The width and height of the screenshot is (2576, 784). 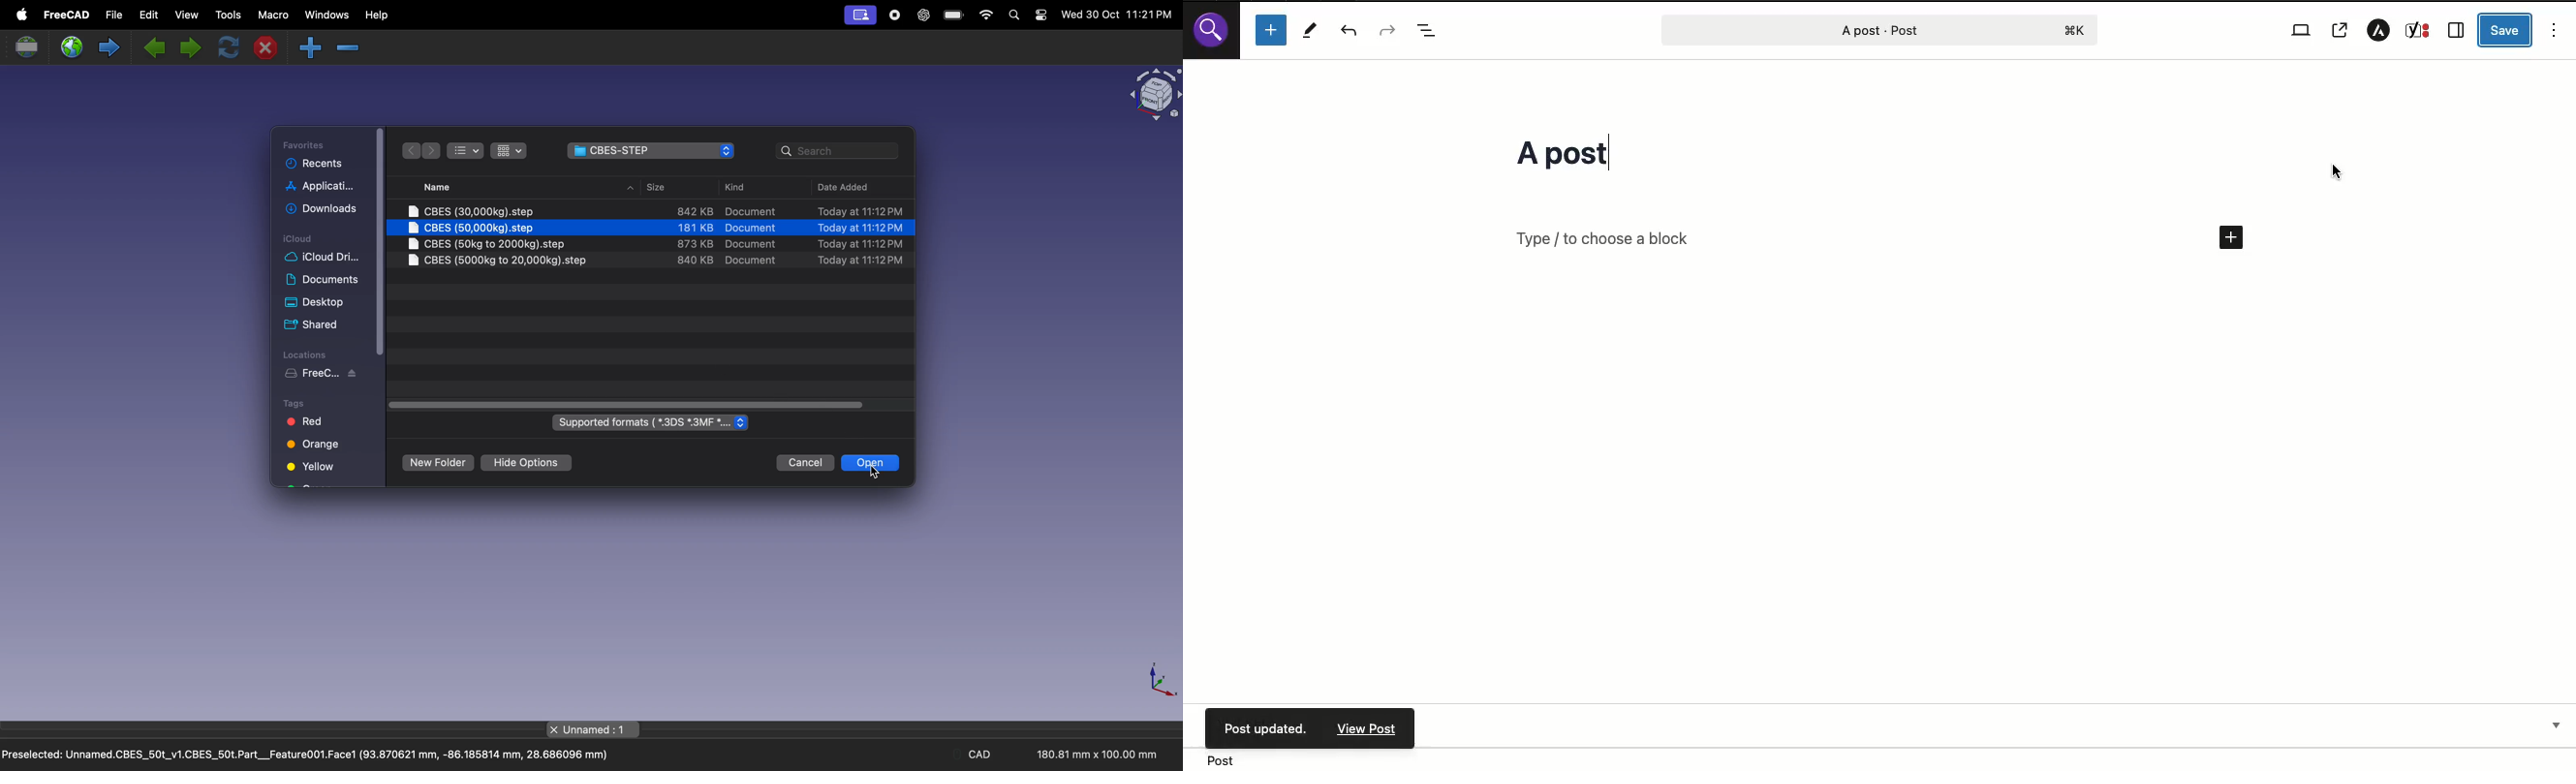 What do you see at coordinates (1427, 32) in the screenshot?
I see `Document overview` at bounding box center [1427, 32].